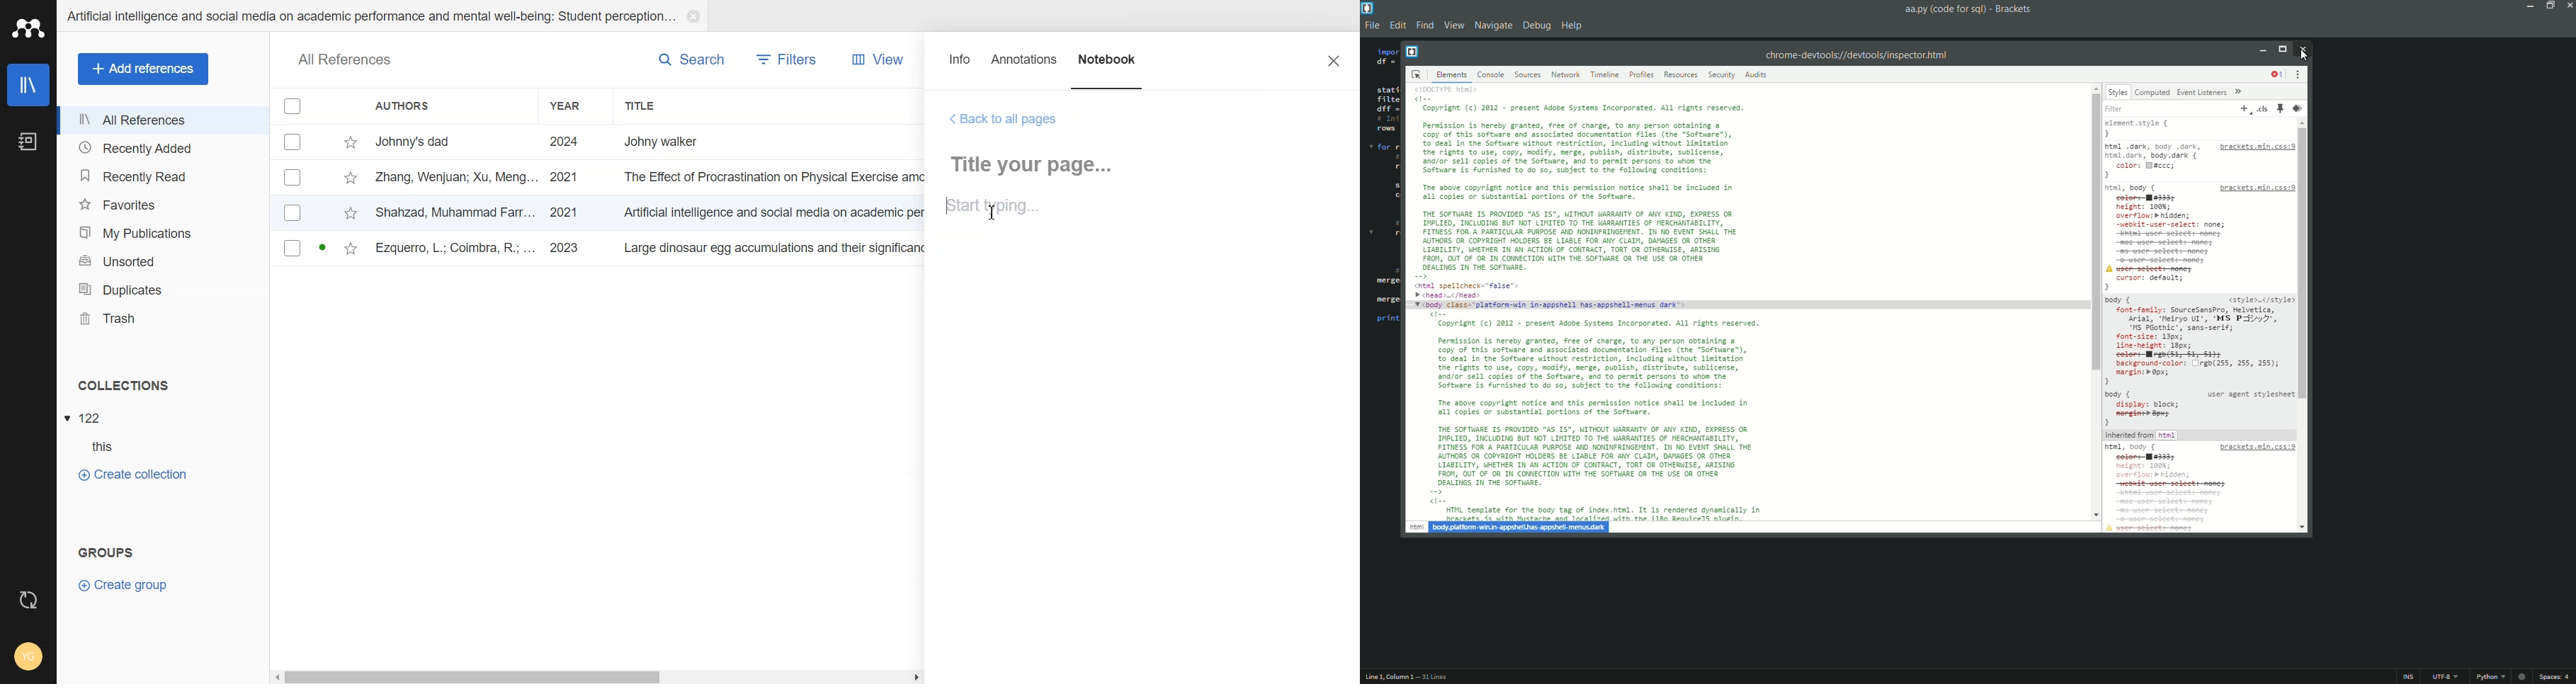 The image size is (2576, 700). What do you see at coordinates (2118, 92) in the screenshot?
I see `styles` at bounding box center [2118, 92].